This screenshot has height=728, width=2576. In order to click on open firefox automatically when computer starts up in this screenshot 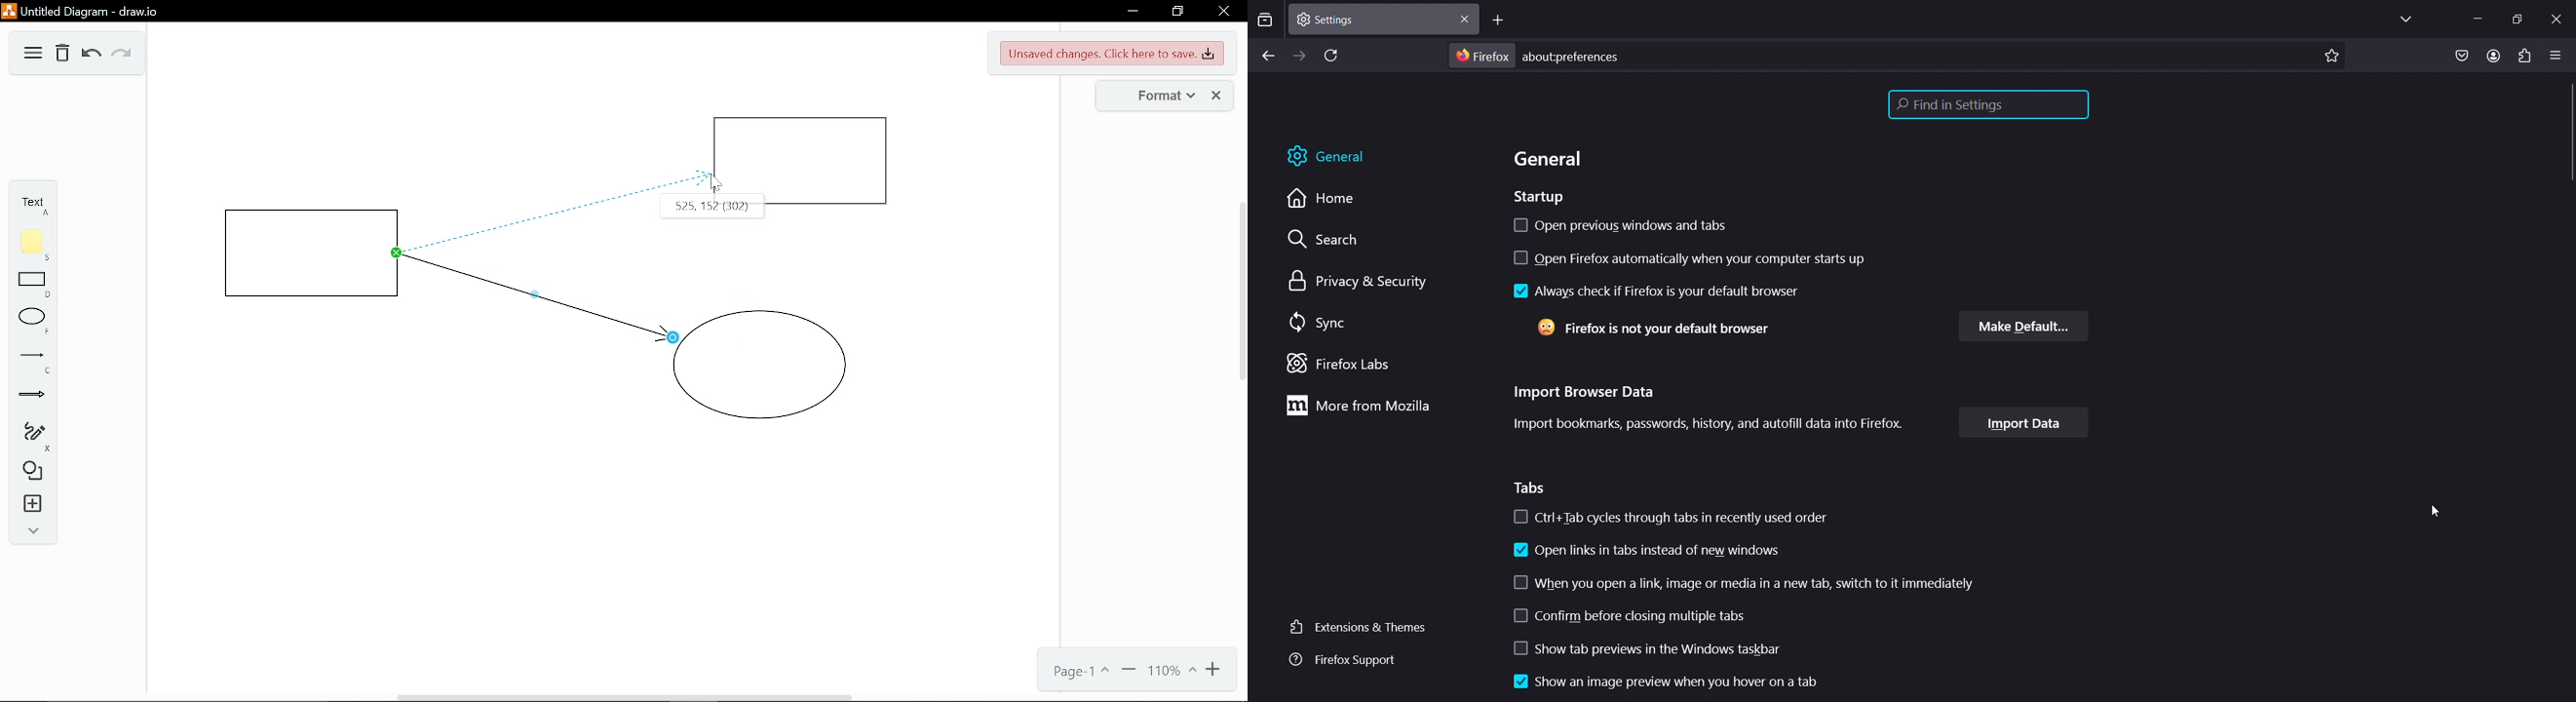, I will do `click(1690, 259)`.